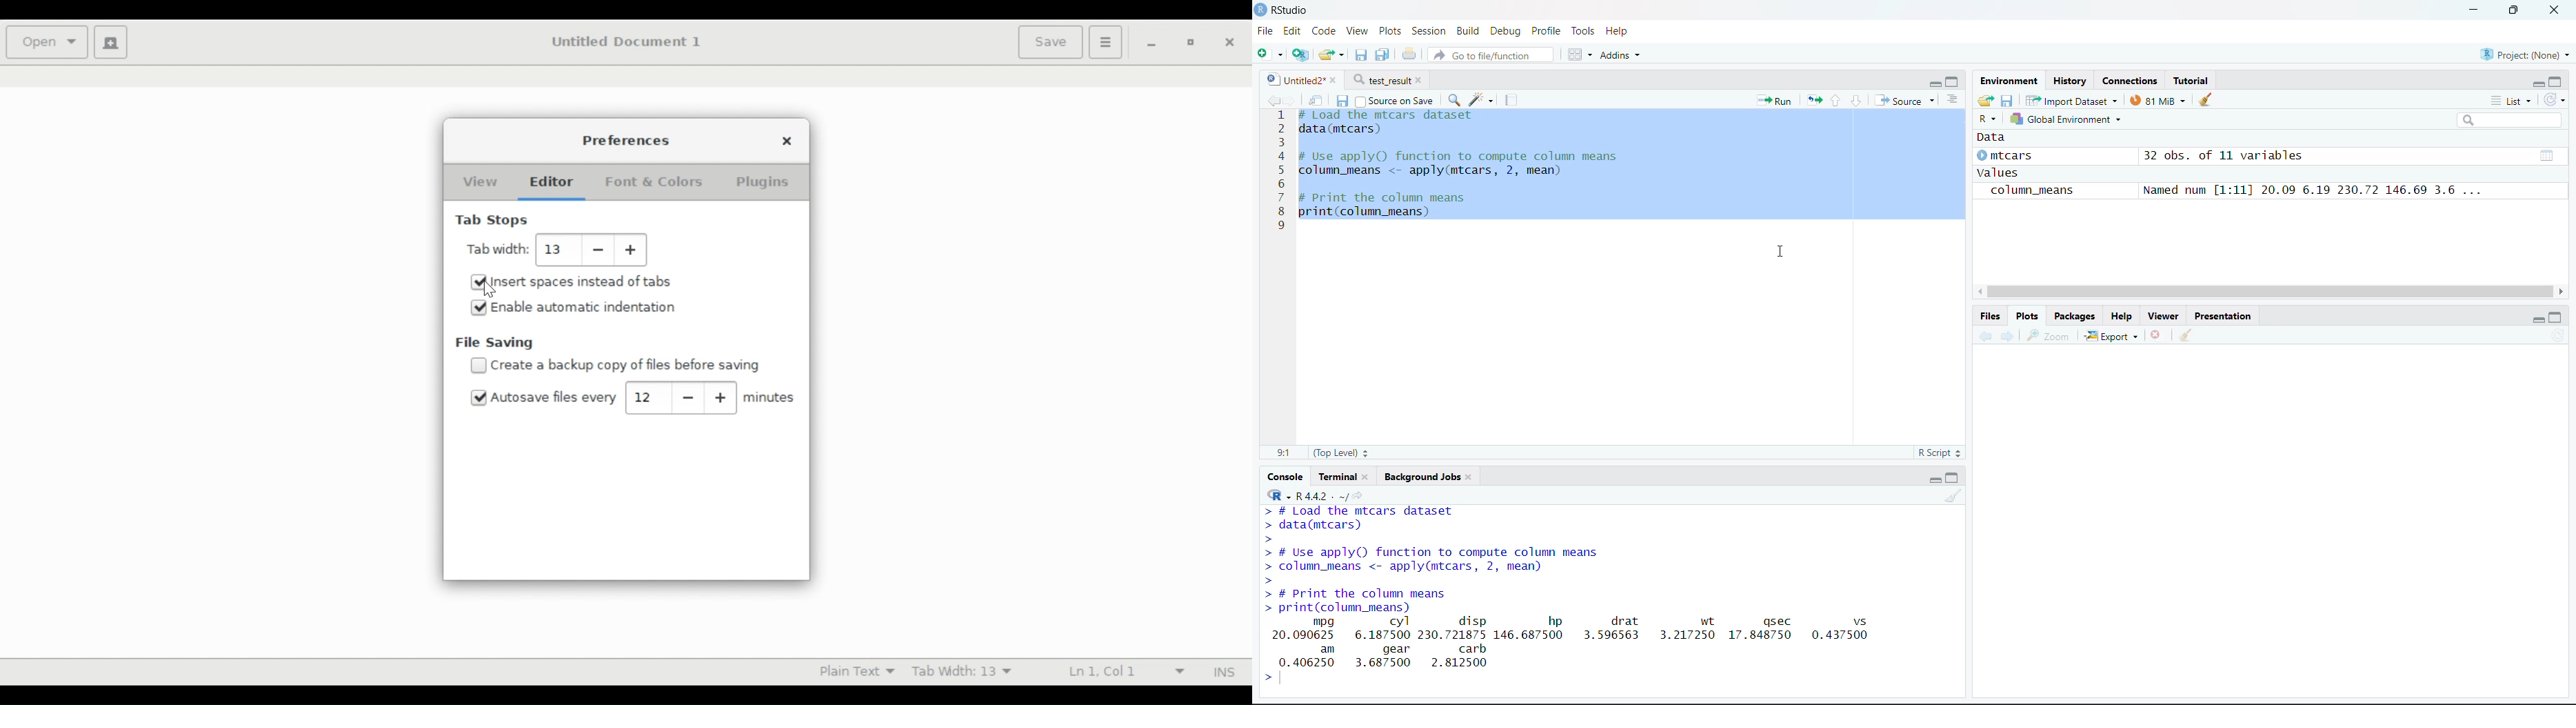  I want to click on Refresh the list of objects in the environment, so click(2554, 99).